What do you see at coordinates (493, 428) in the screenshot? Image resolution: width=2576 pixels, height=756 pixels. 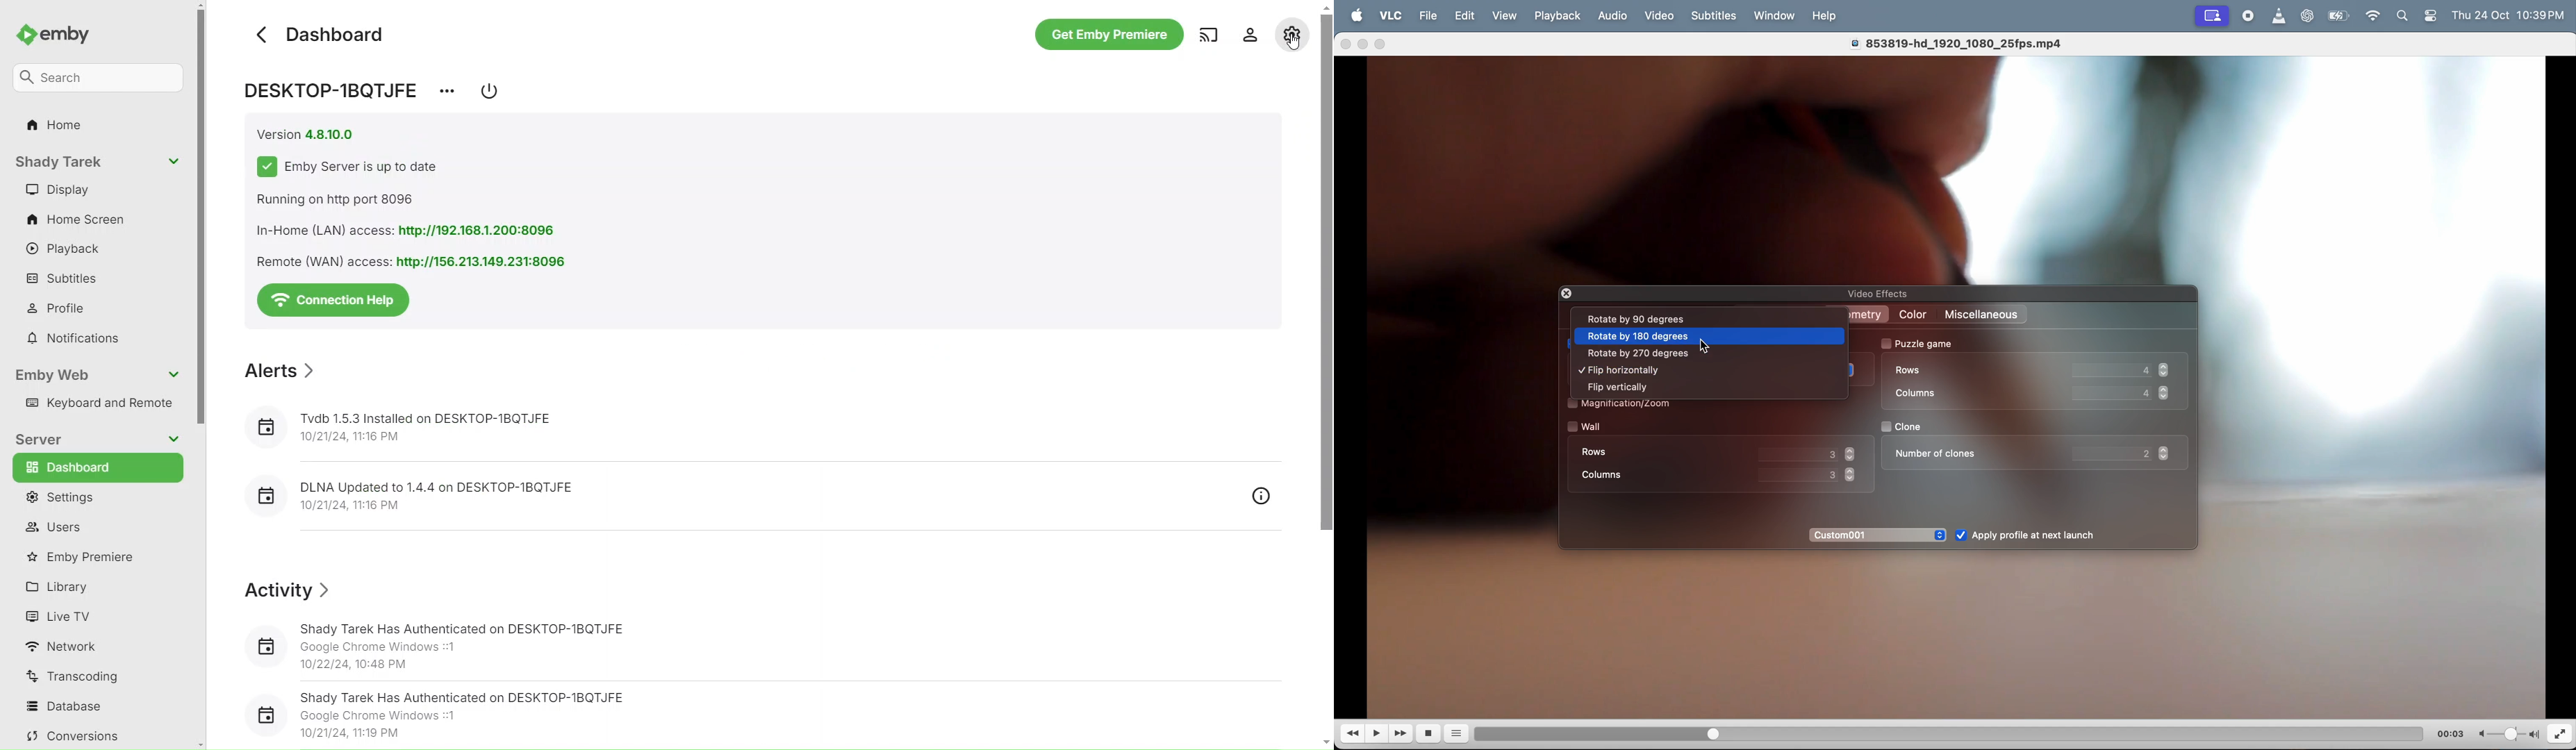 I see `8 Tvdb 1.5.3 Installed on DESKTOP-1BQTJFE10/21/24, 11:16 PM` at bounding box center [493, 428].